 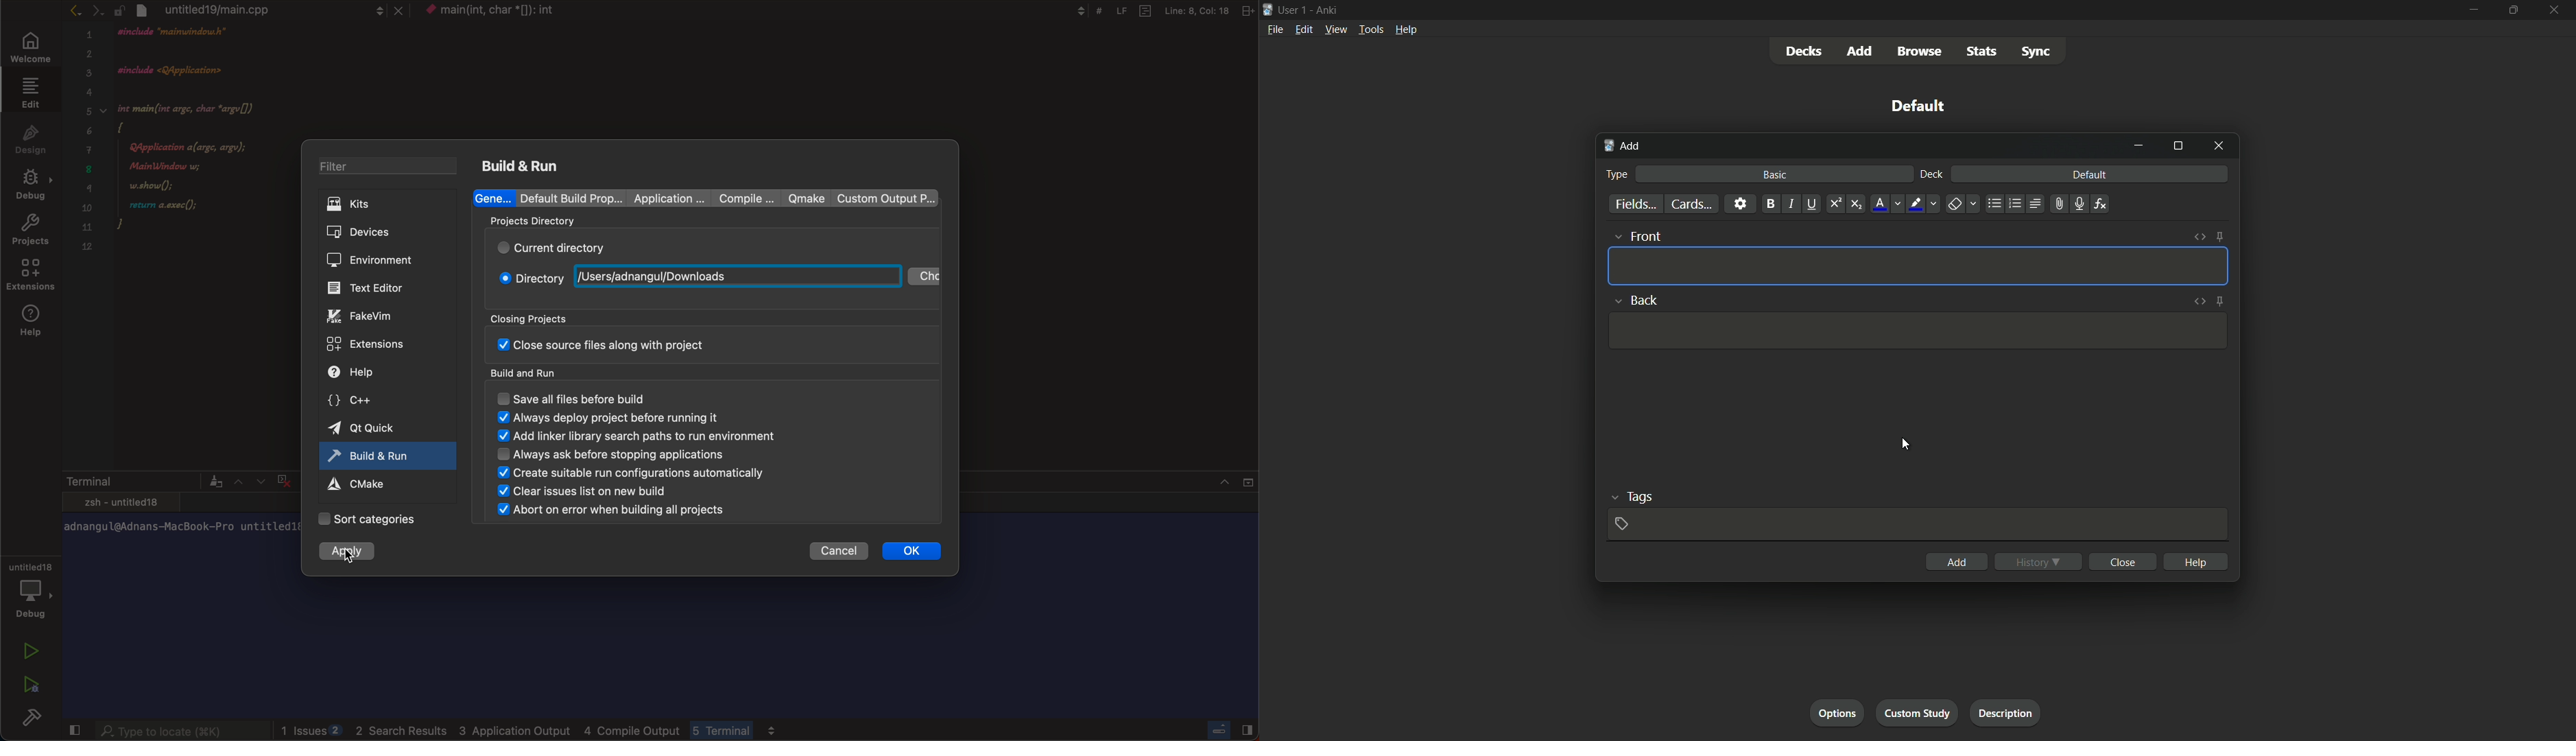 I want to click on run debug, so click(x=29, y=682).